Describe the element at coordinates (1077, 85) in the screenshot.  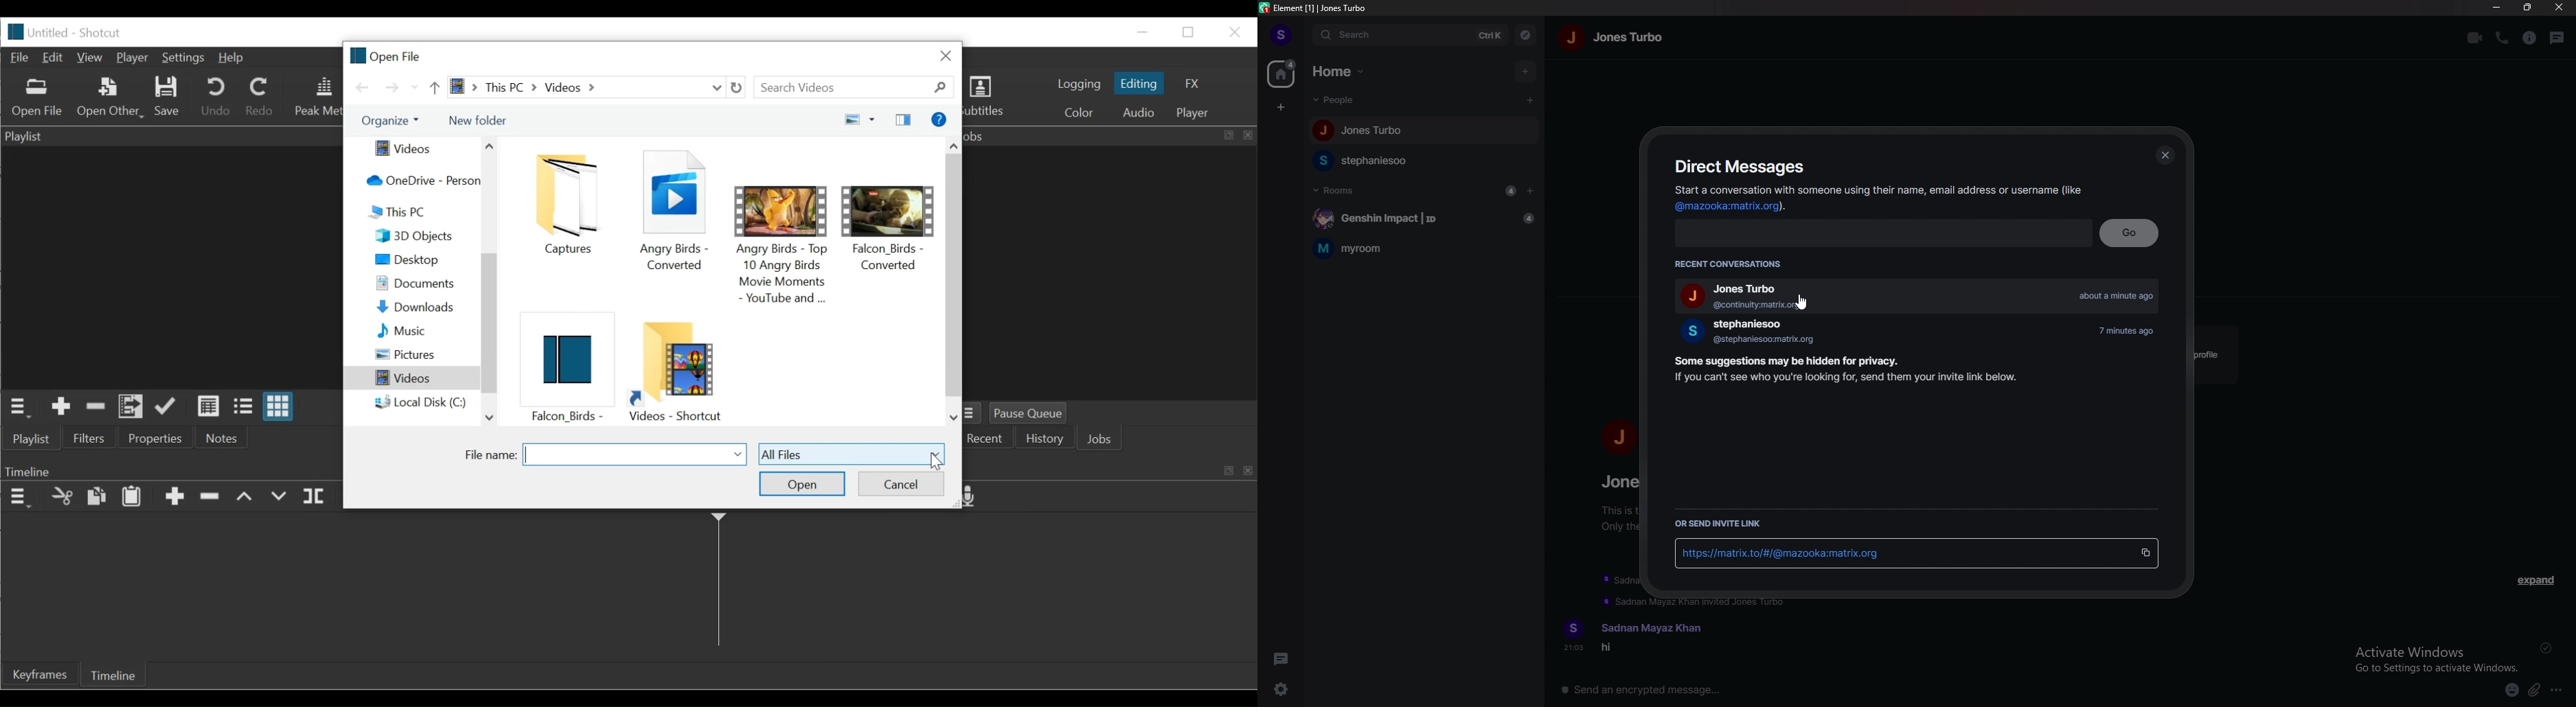
I see `logging` at that location.